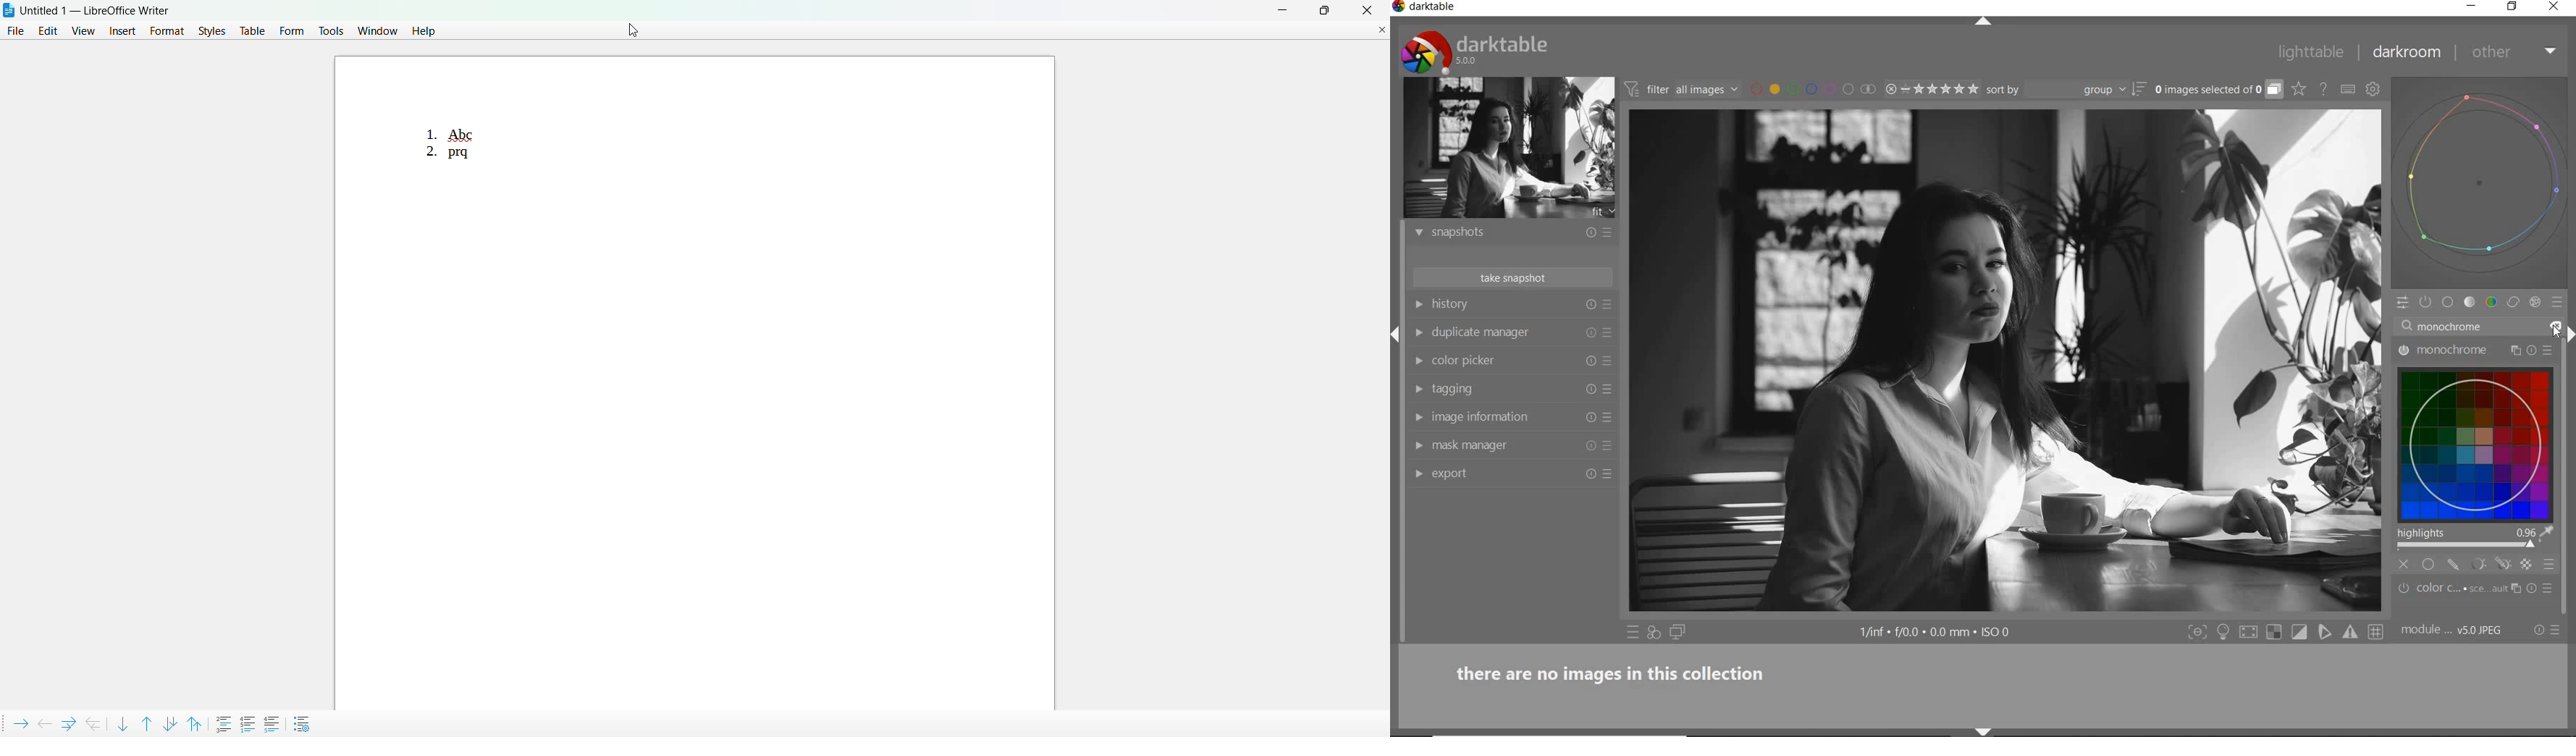 This screenshot has height=756, width=2576. I want to click on 'color c' is switched off, so click(2404, 588).